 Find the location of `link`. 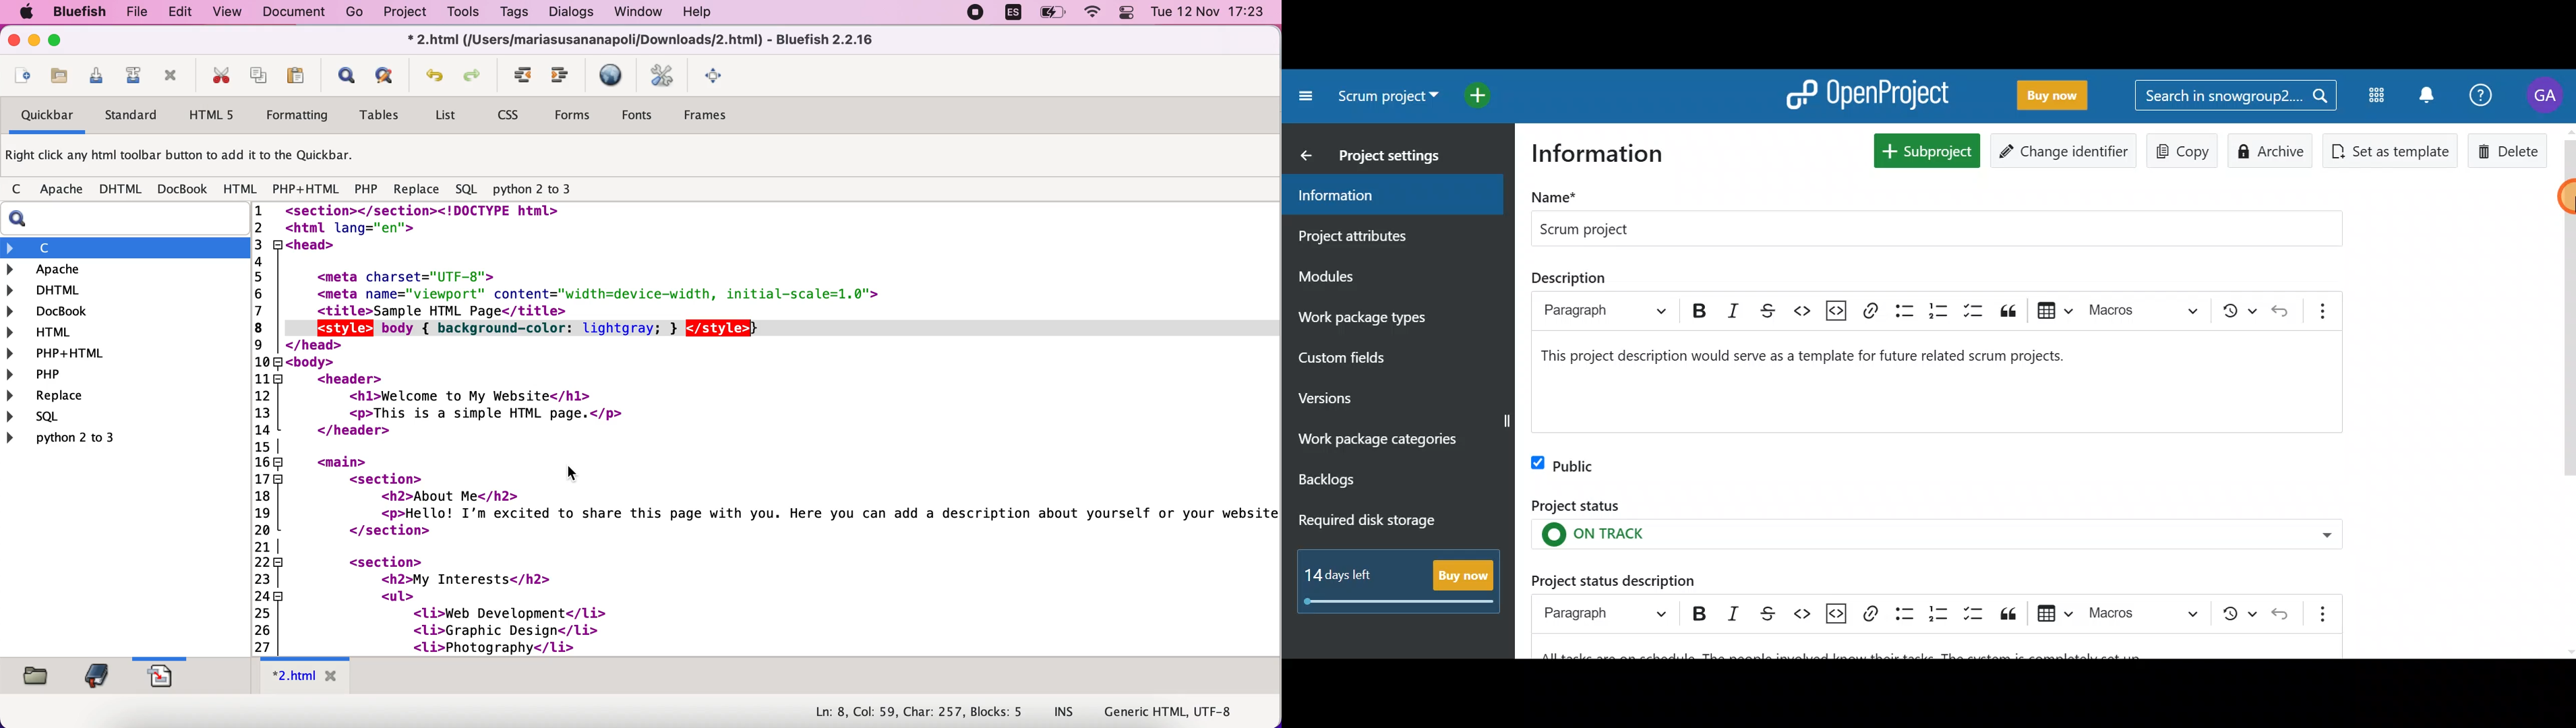

link is located at coordinates (1871, 310).